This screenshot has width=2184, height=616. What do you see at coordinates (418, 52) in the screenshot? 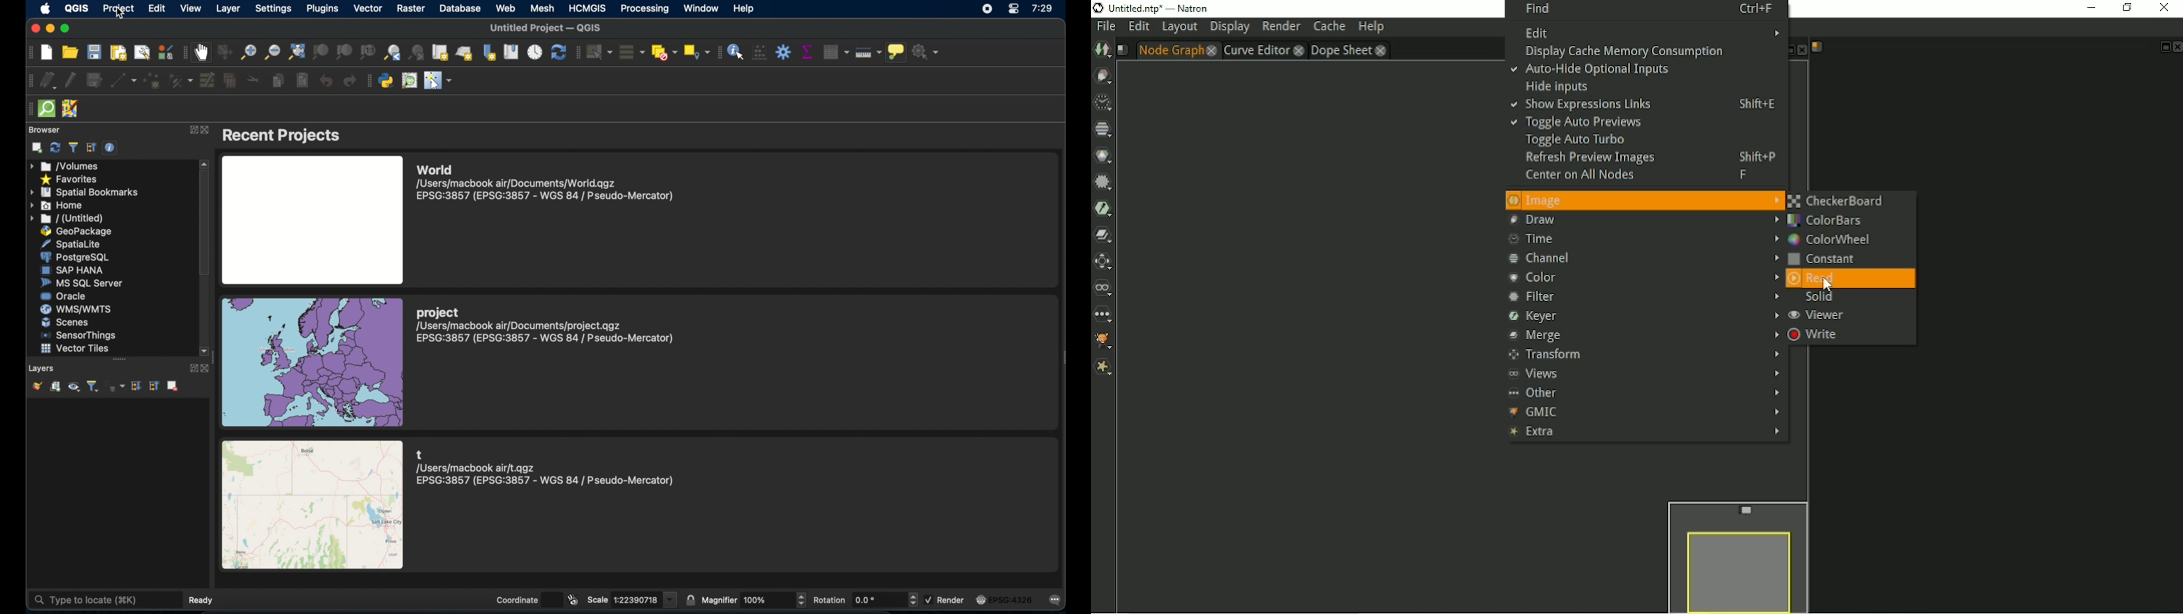
I see `zoom last` at bounding box center [418, 52].